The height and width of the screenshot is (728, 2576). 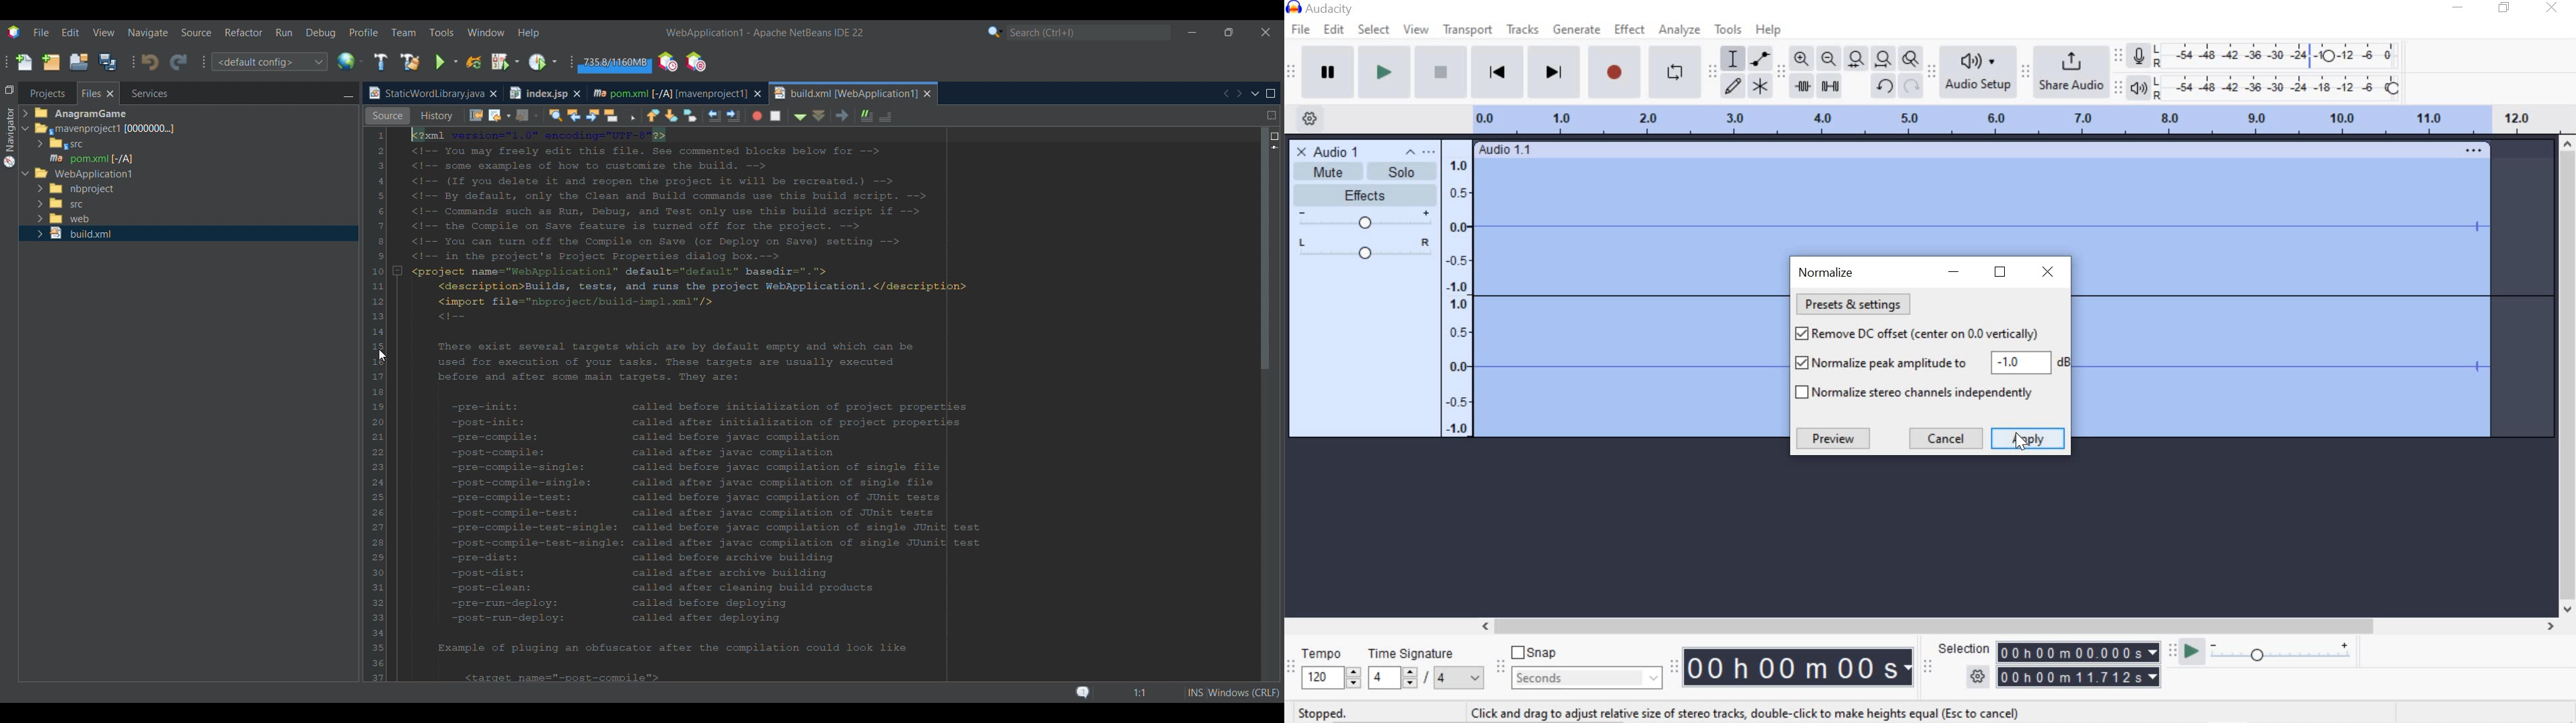 I want to click on Run main project options, so click(x=447, y=62).